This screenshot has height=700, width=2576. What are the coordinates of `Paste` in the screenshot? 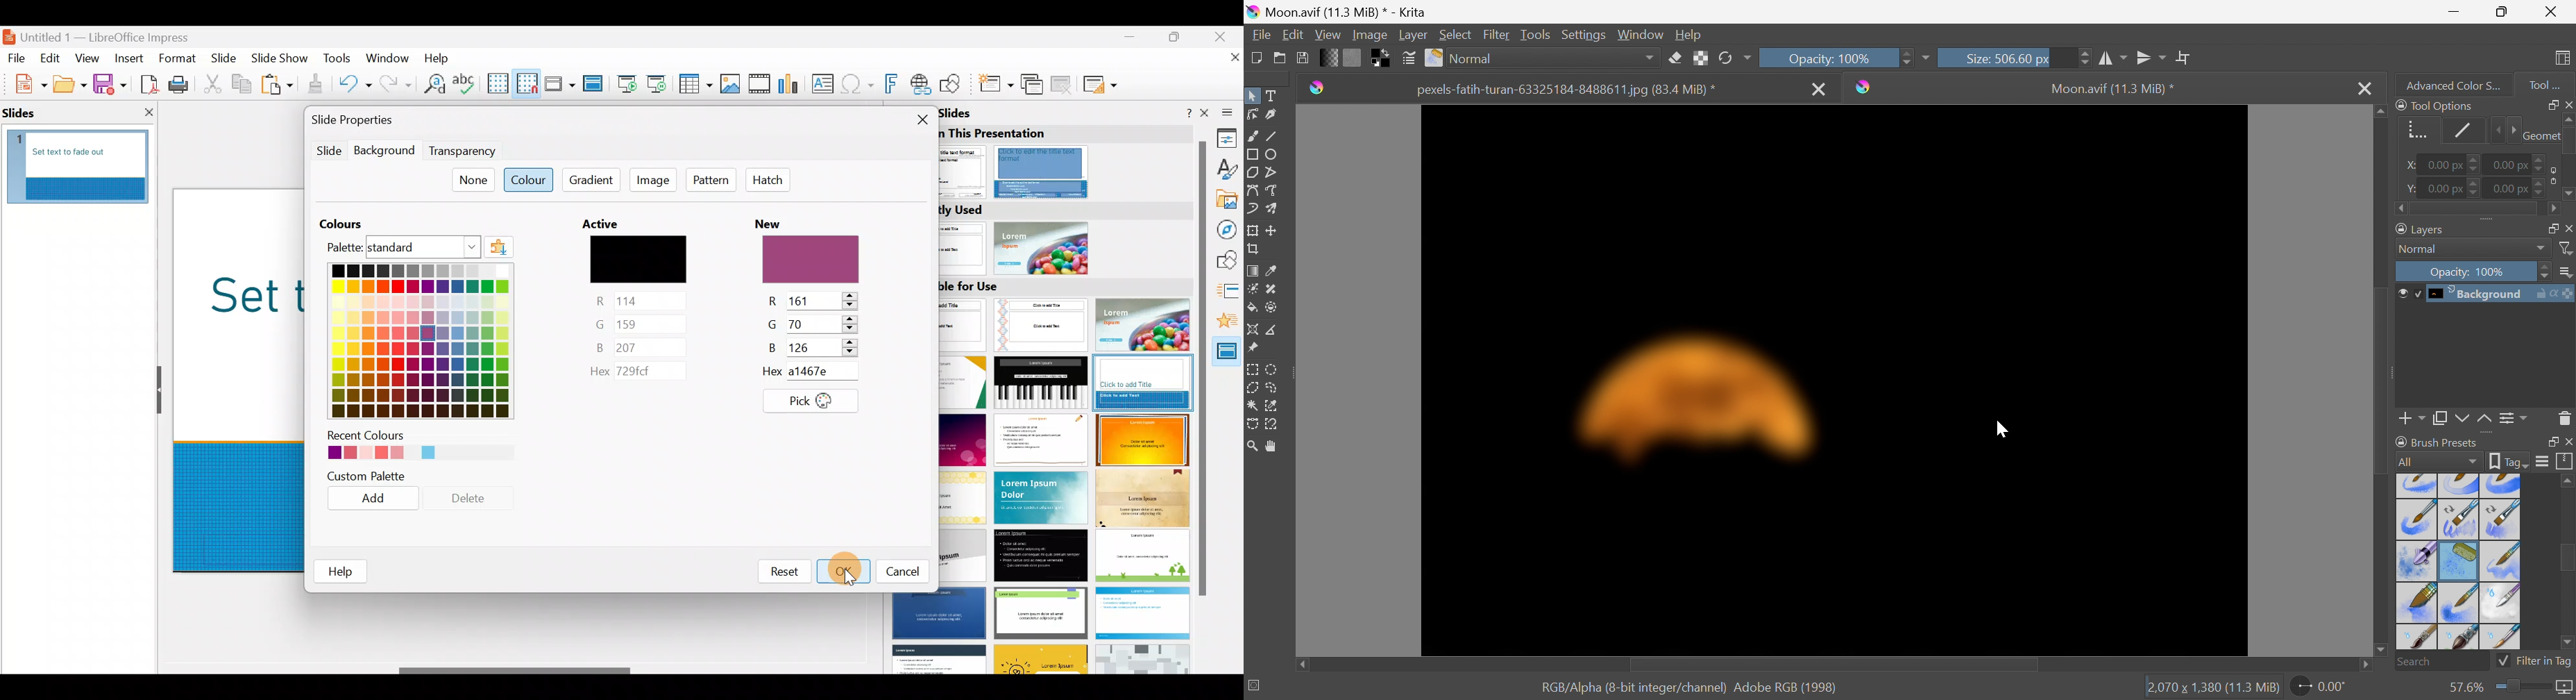 It's located at (279, 86).